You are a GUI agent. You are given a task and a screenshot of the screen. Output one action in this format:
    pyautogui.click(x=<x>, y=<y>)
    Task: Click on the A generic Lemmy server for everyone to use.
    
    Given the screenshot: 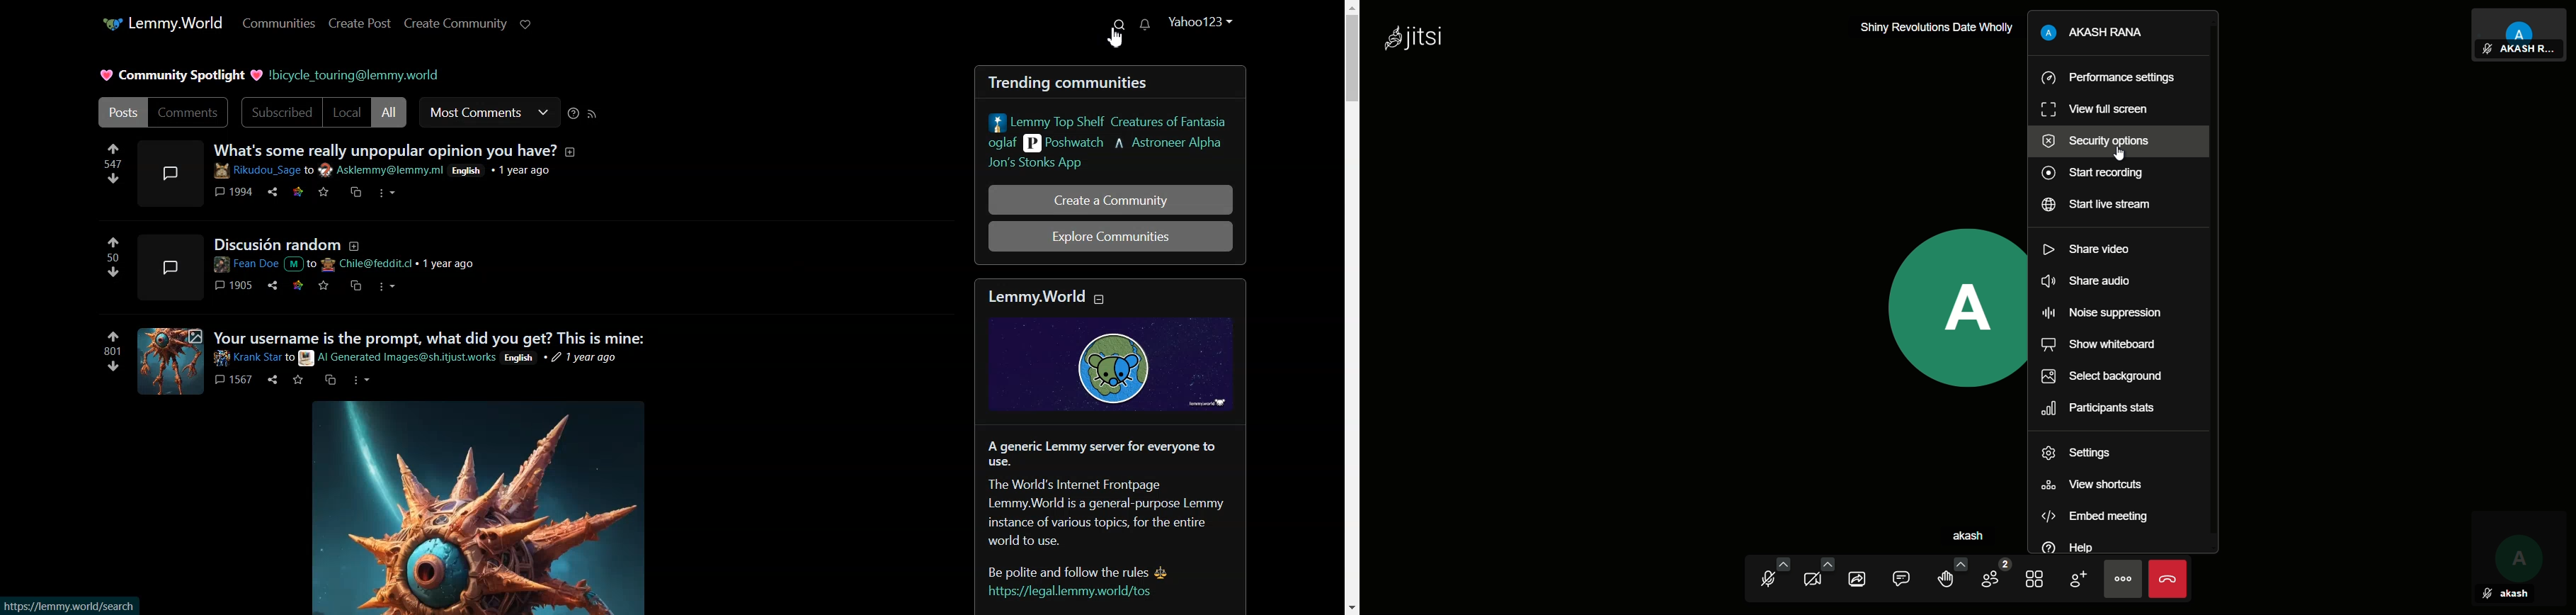 What is the action you would take?
    pyautogui.click(x=1108, y=454)
    